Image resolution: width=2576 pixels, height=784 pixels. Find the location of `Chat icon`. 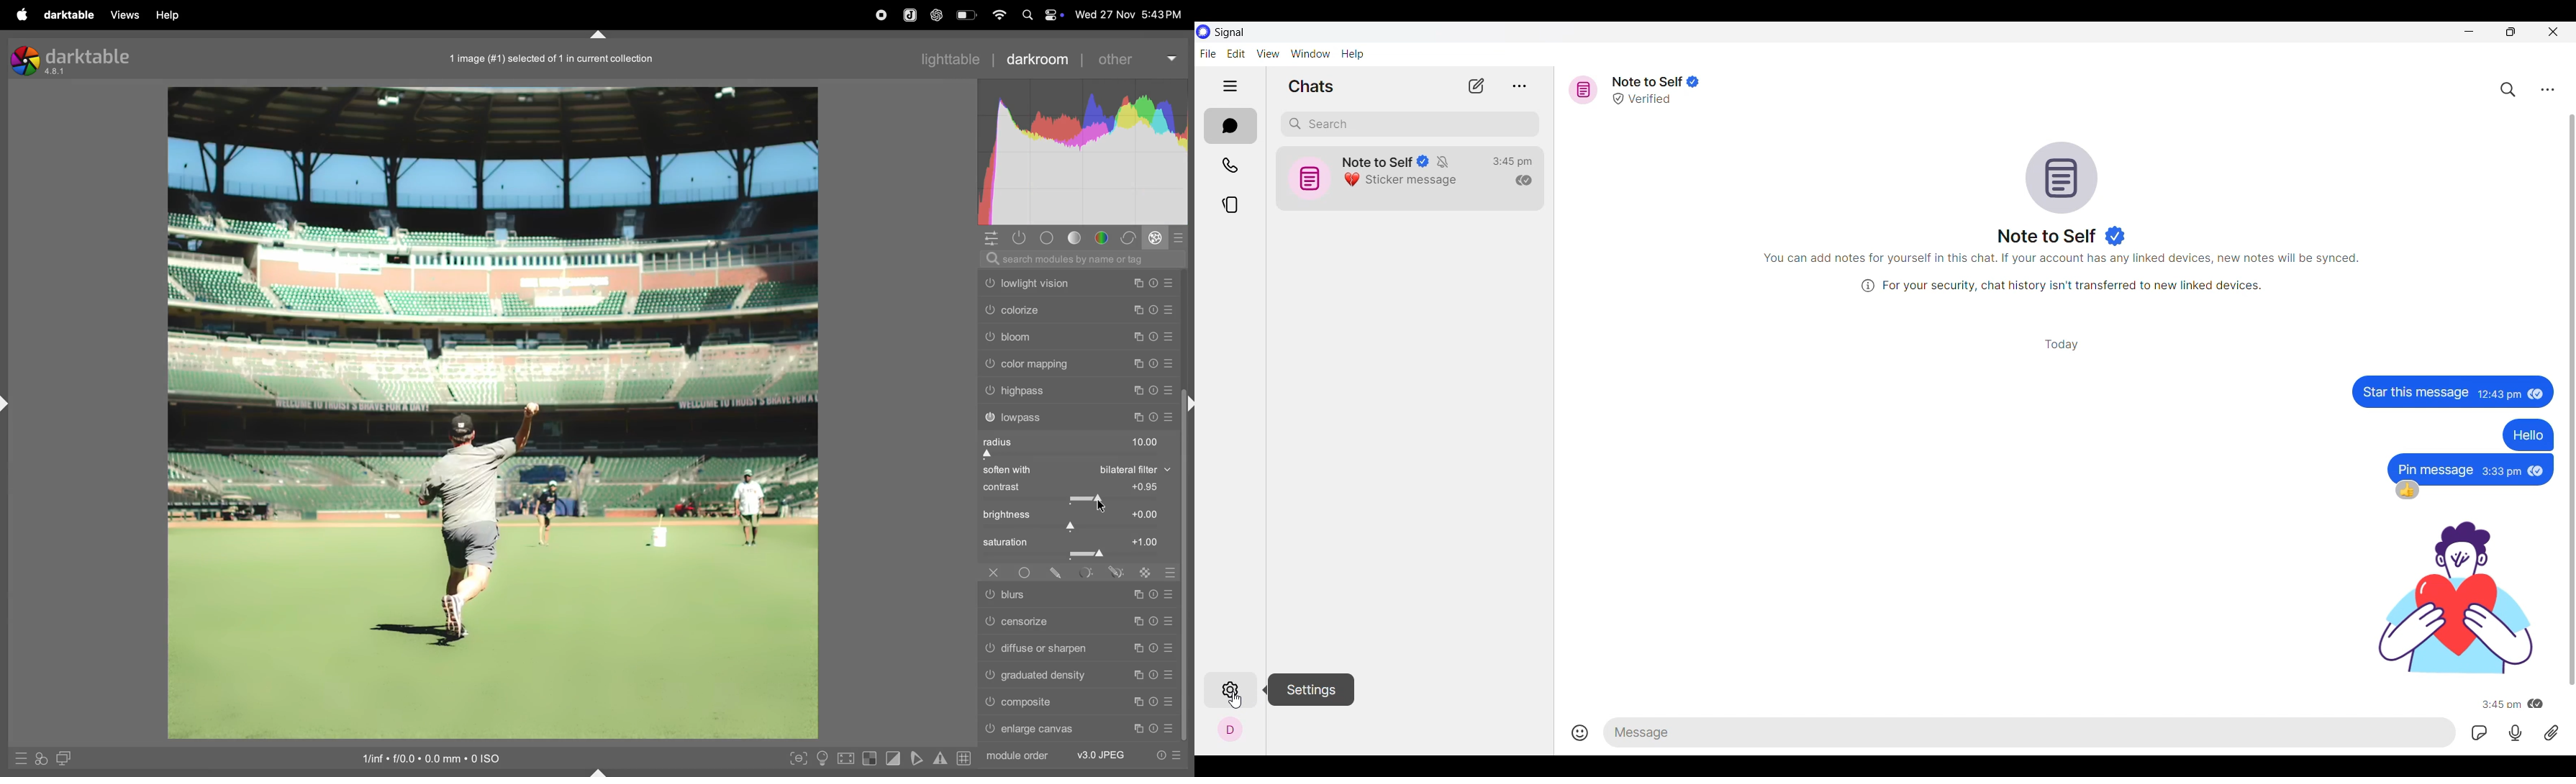

Chat icon is located at coordinates (2062, 178).